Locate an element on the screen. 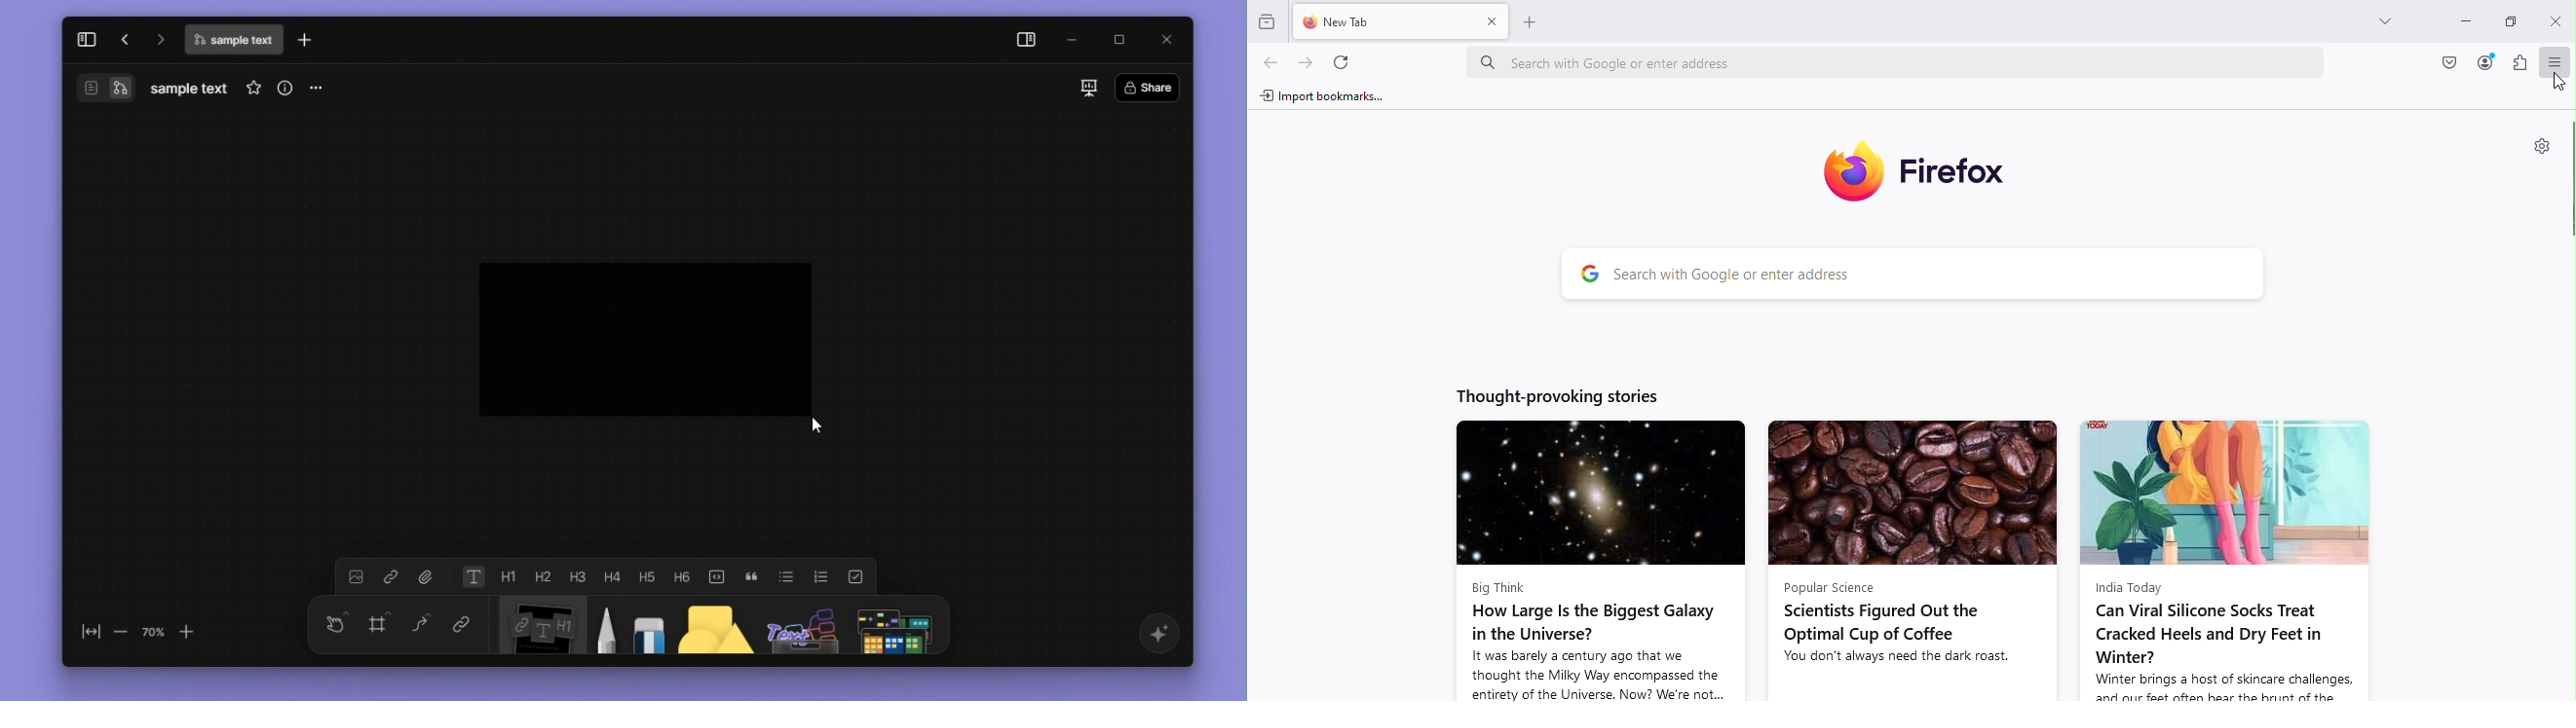 This screenshot has width=2576, height=728. zoom out is located at coordinates (121, 633).